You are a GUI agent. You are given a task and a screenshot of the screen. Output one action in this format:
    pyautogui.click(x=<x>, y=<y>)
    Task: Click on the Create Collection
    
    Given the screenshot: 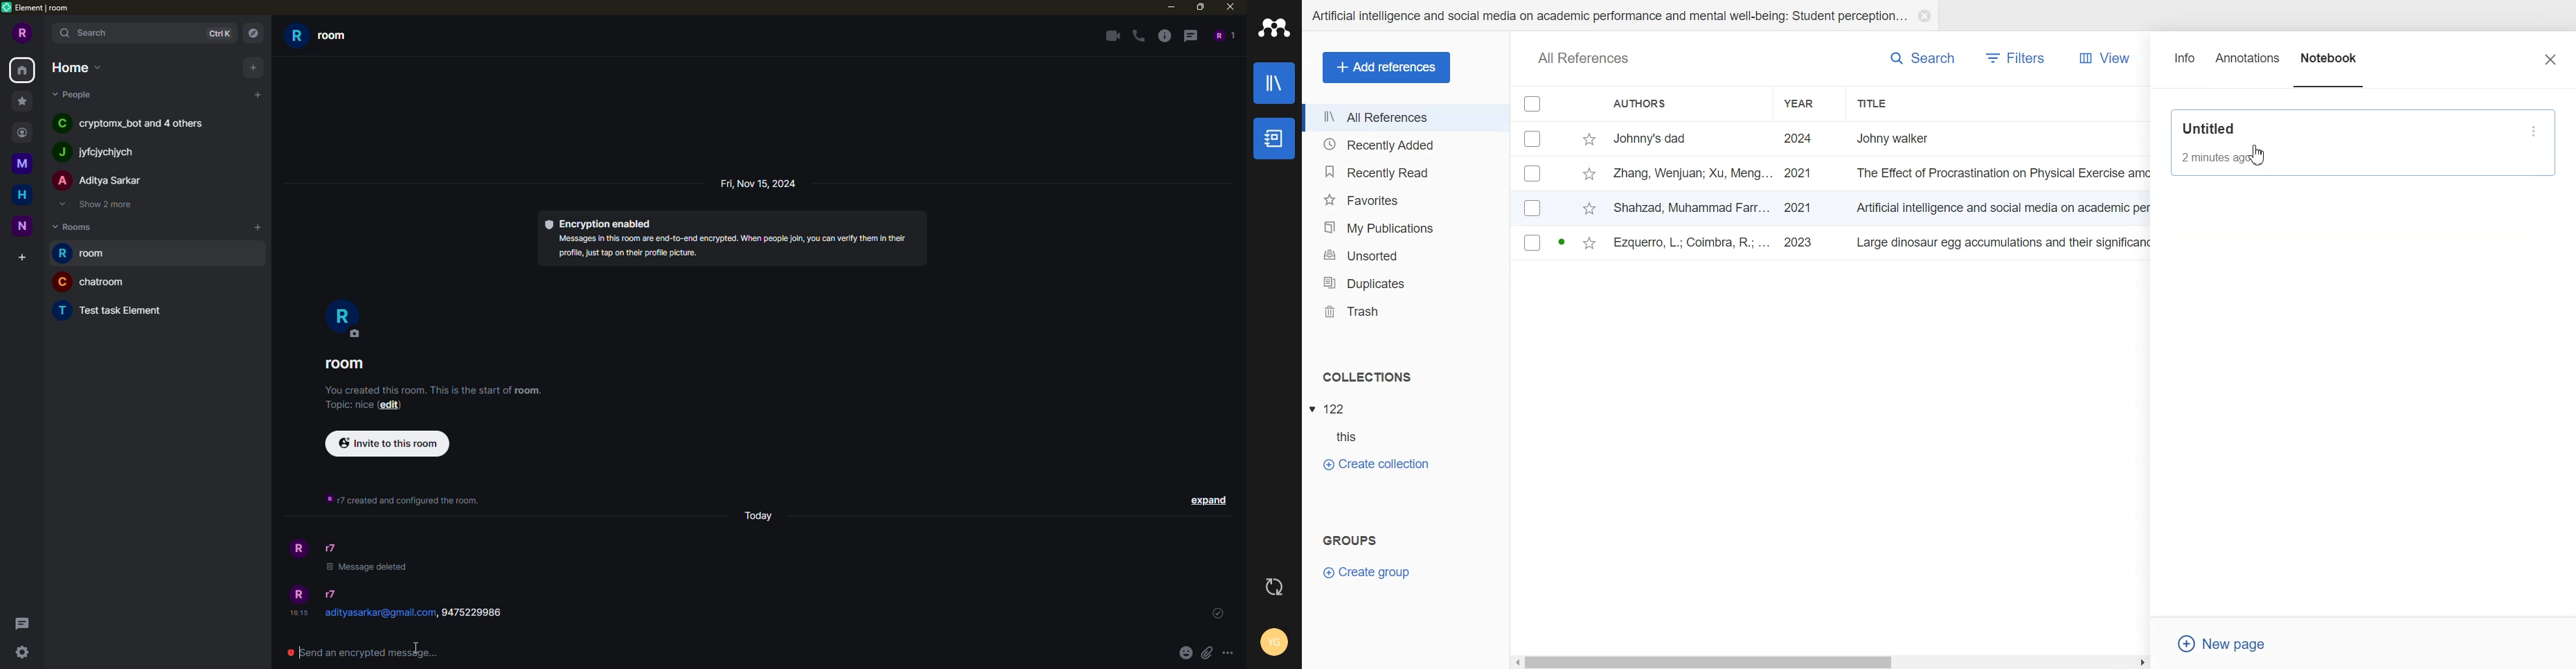 What is the action you would take?
    pyautogui.click(x=1375, y=463)
    